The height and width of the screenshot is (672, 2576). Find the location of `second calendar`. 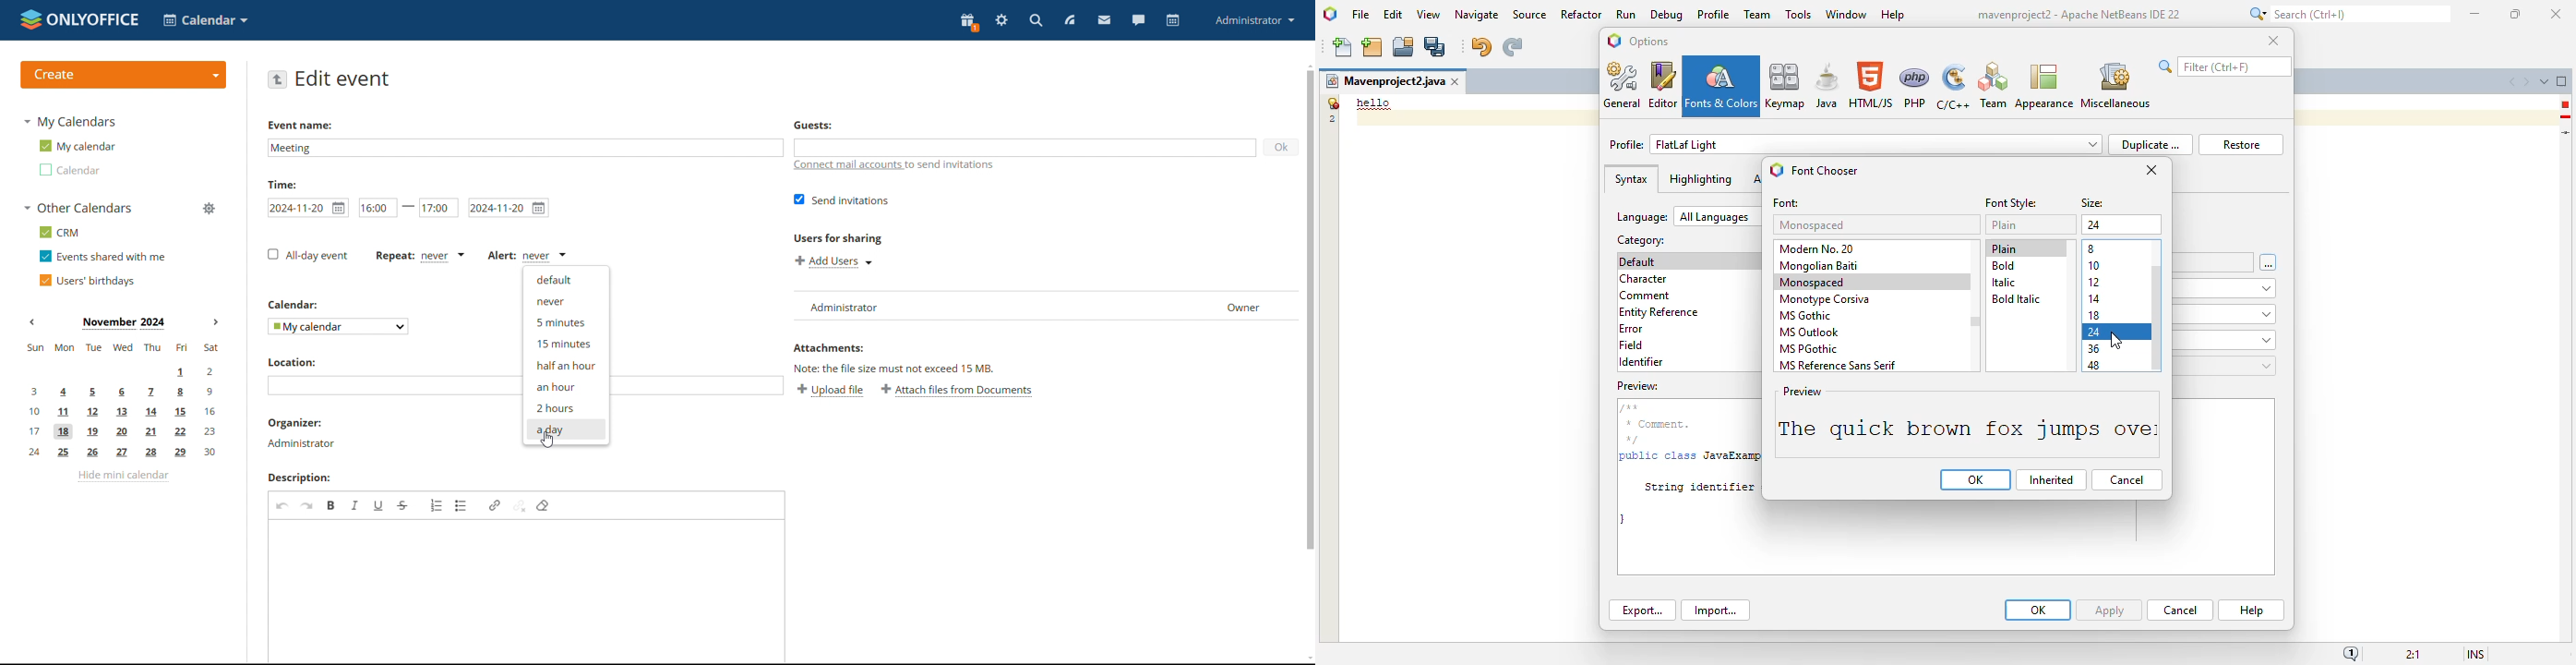

second calendar is located at coordinates (68, 169).